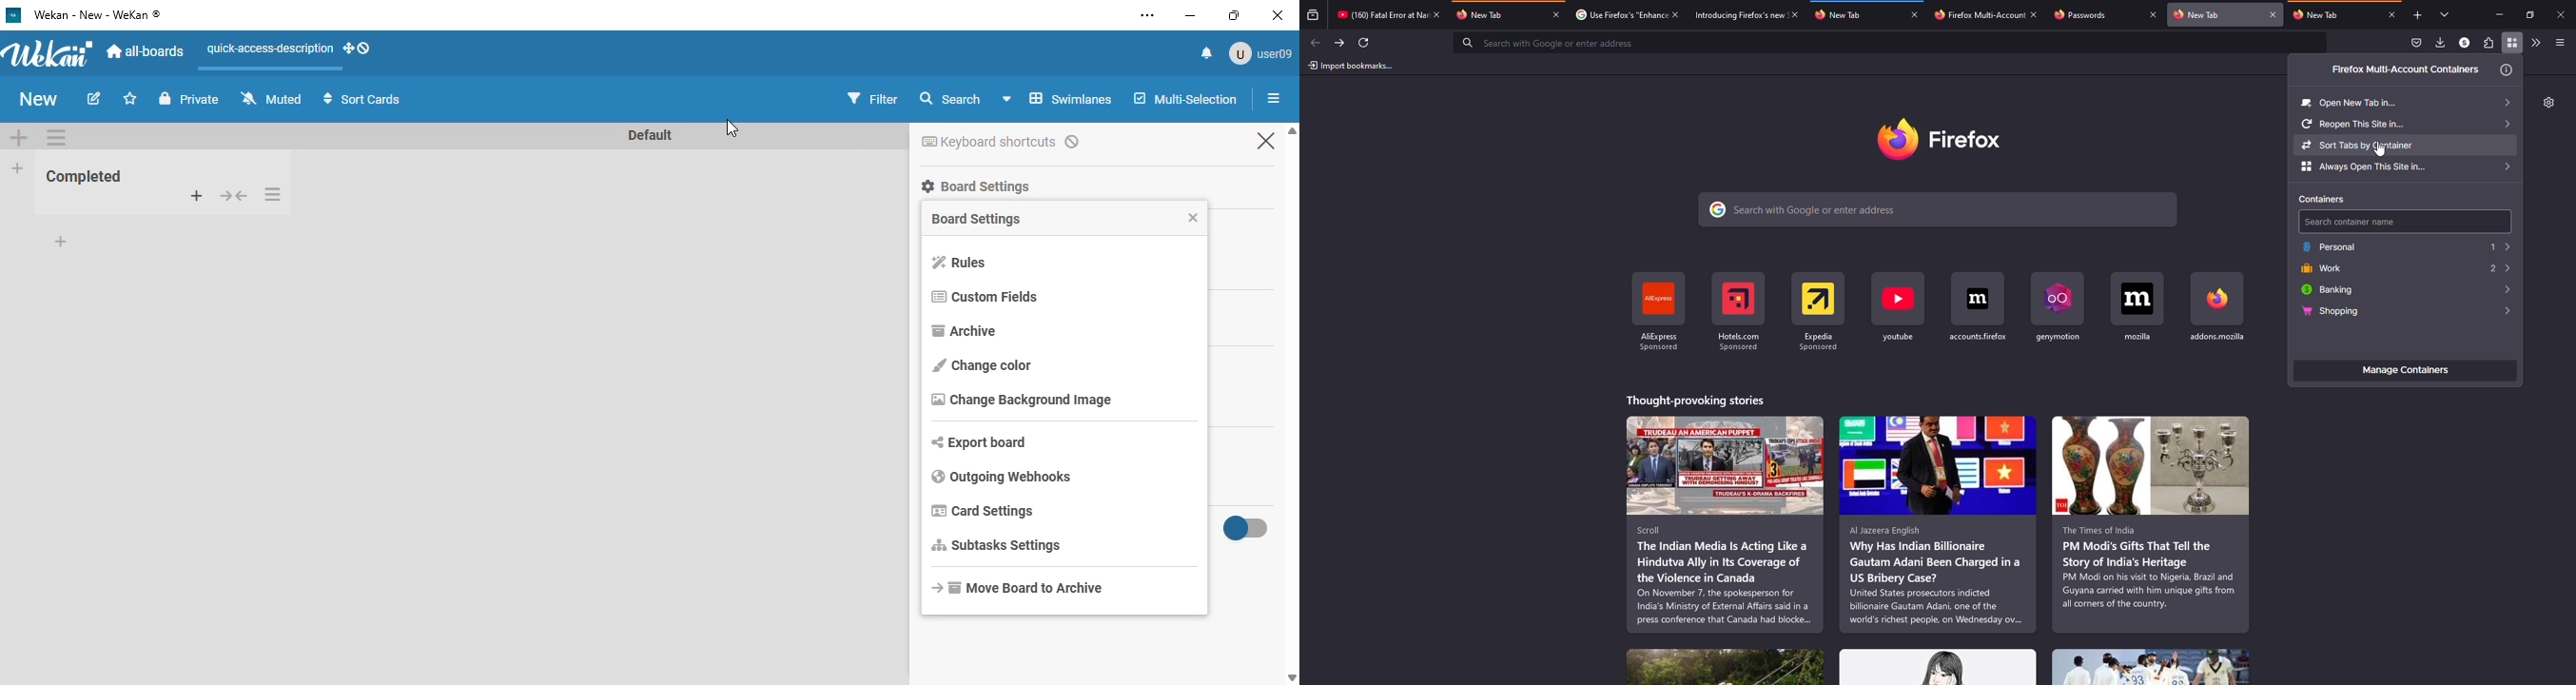 The height and width of the screenshot is (700, 2576). What do you see at coordinates (1316, 41) in the screenshot?
I see `back` at bounding box center [1316, 41].